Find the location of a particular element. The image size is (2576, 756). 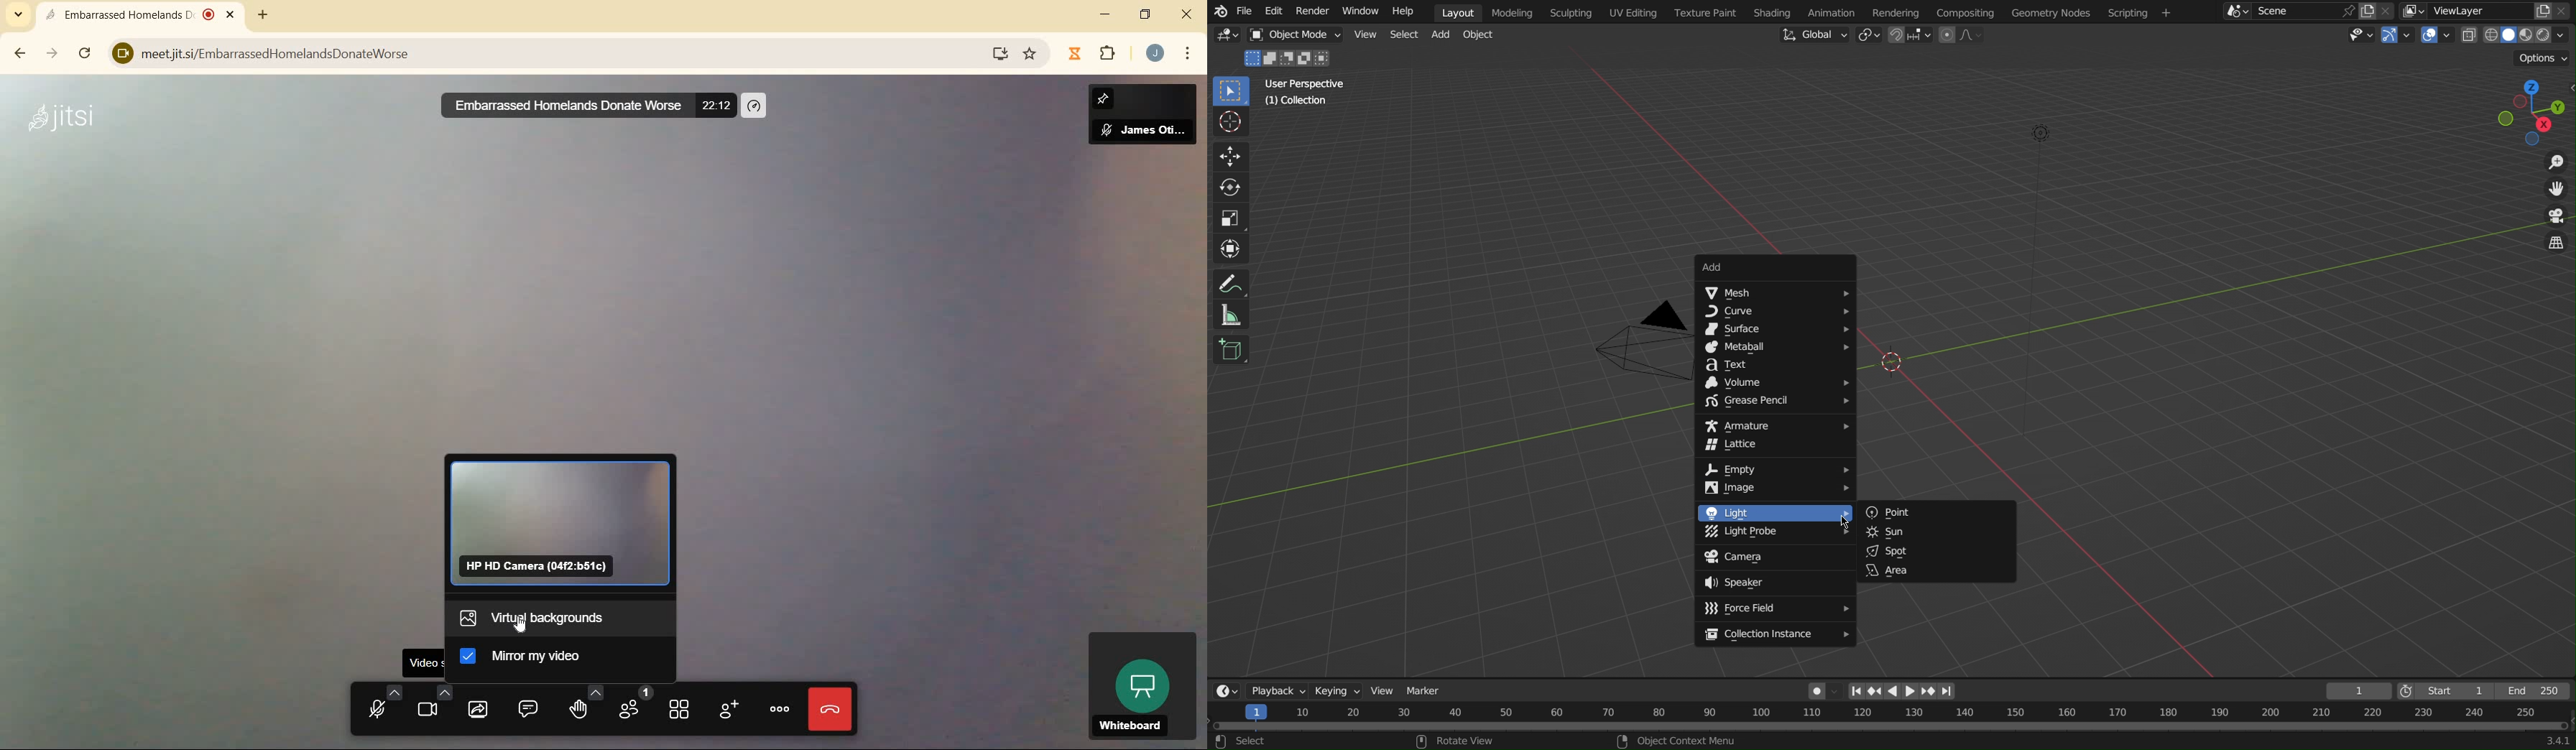

close is located at coordinates (2565, 11).